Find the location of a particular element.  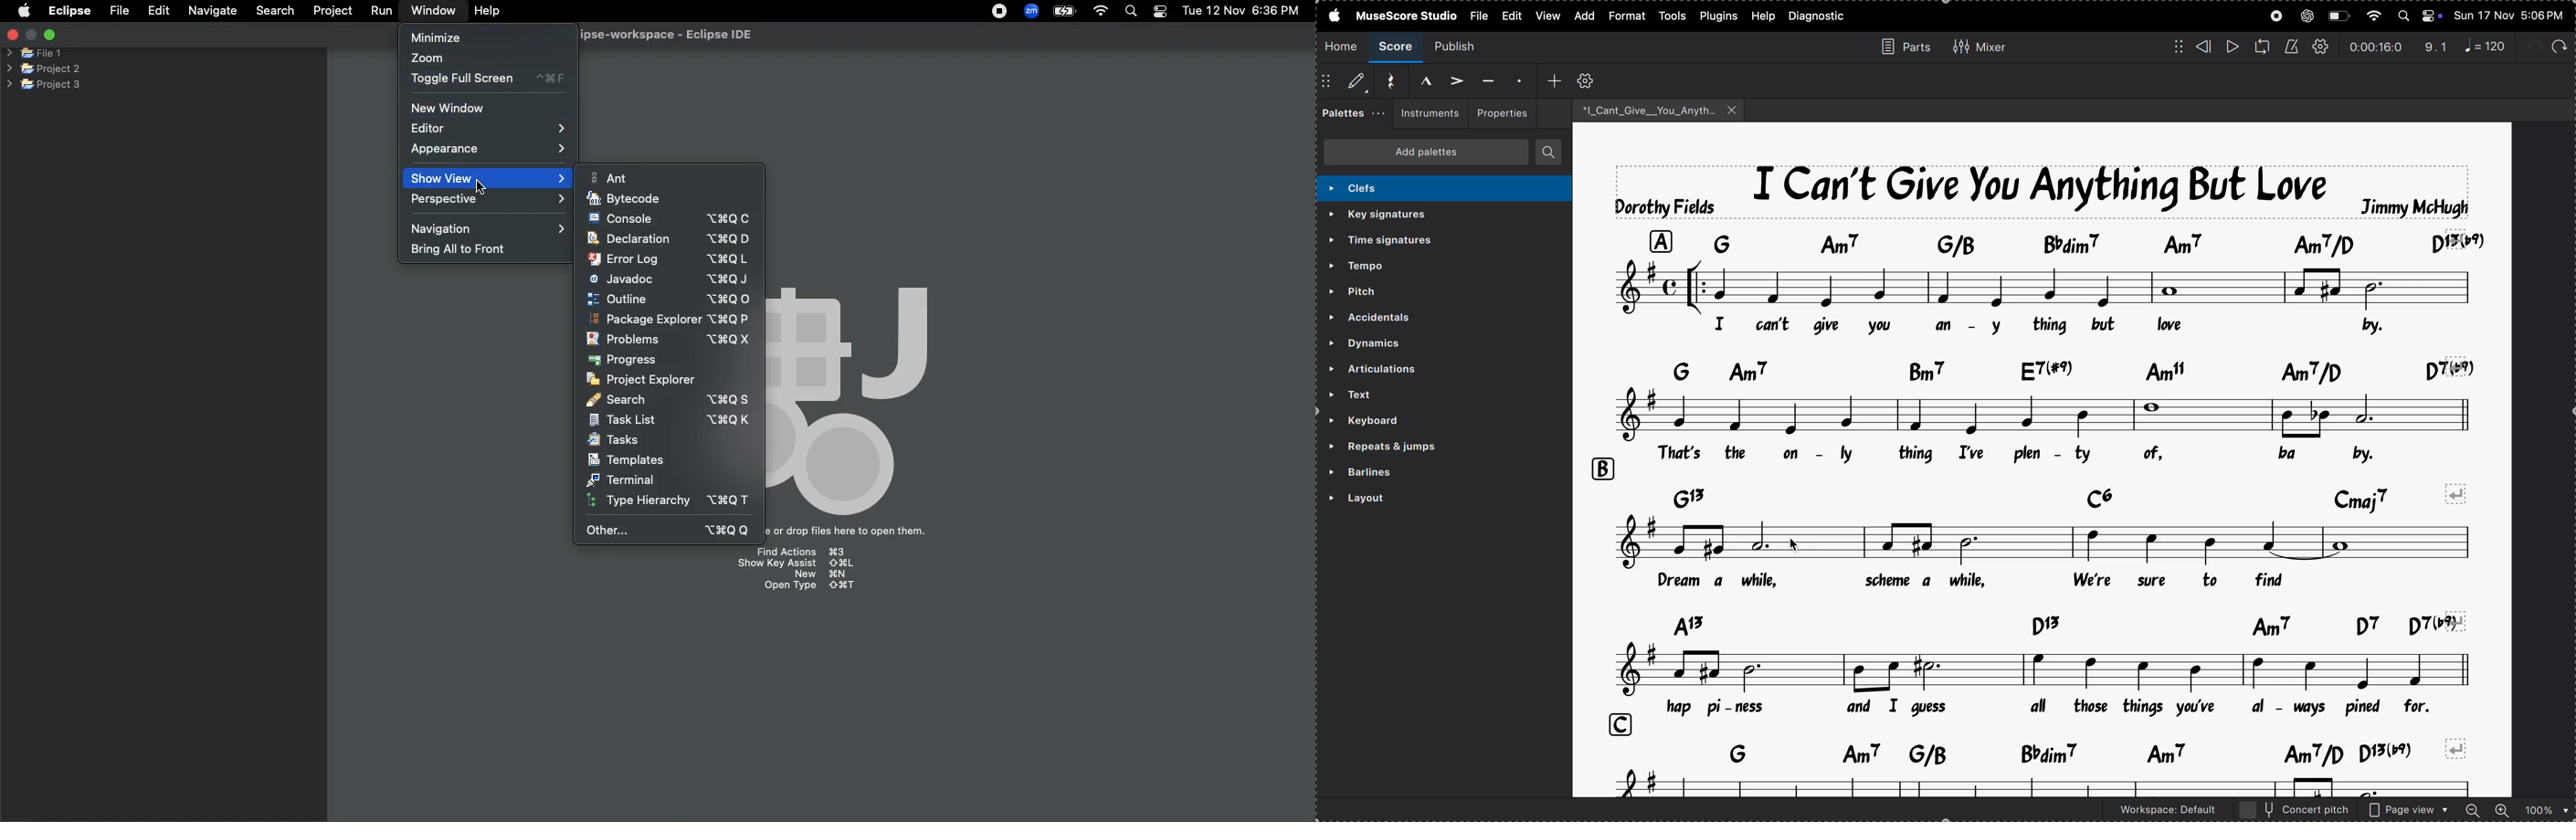

Shortcuts is located at coordinates (804, 572).